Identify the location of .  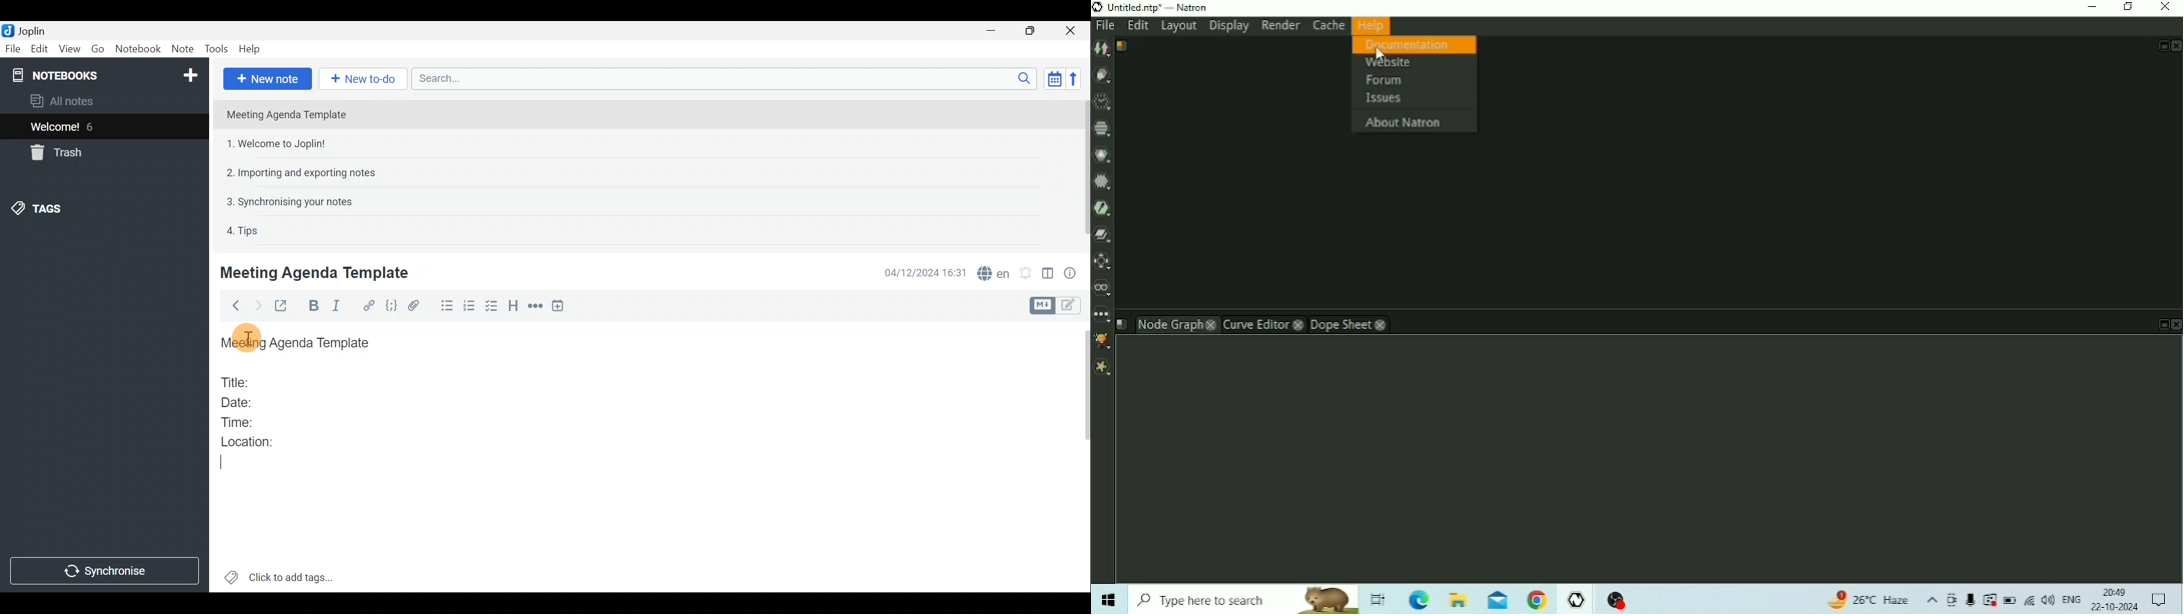
(248, 337).